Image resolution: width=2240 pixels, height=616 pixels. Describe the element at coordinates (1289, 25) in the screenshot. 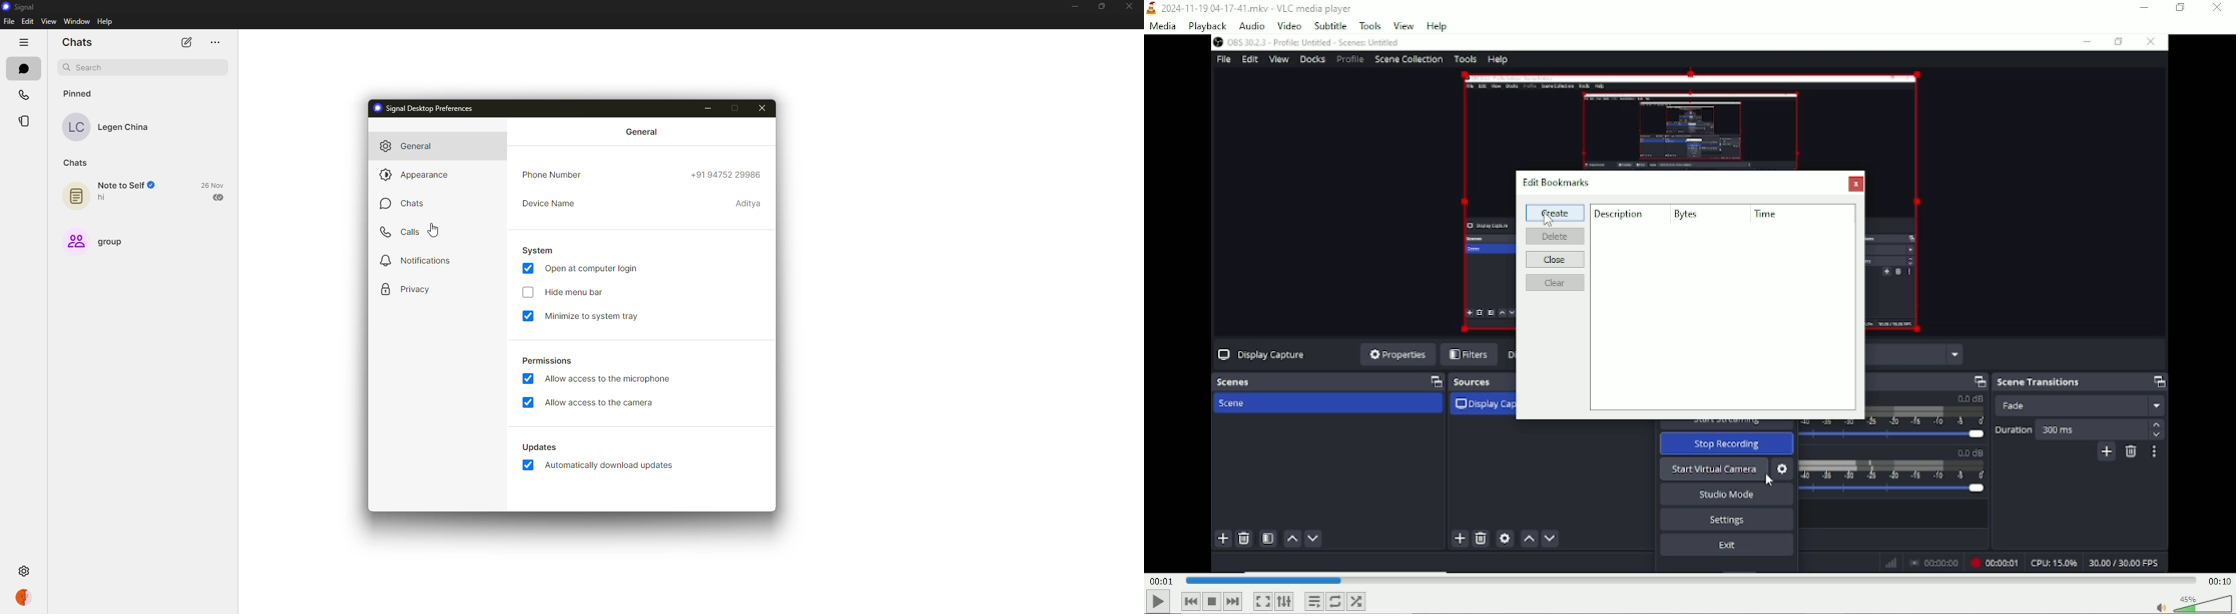

I see `Video` at that location.